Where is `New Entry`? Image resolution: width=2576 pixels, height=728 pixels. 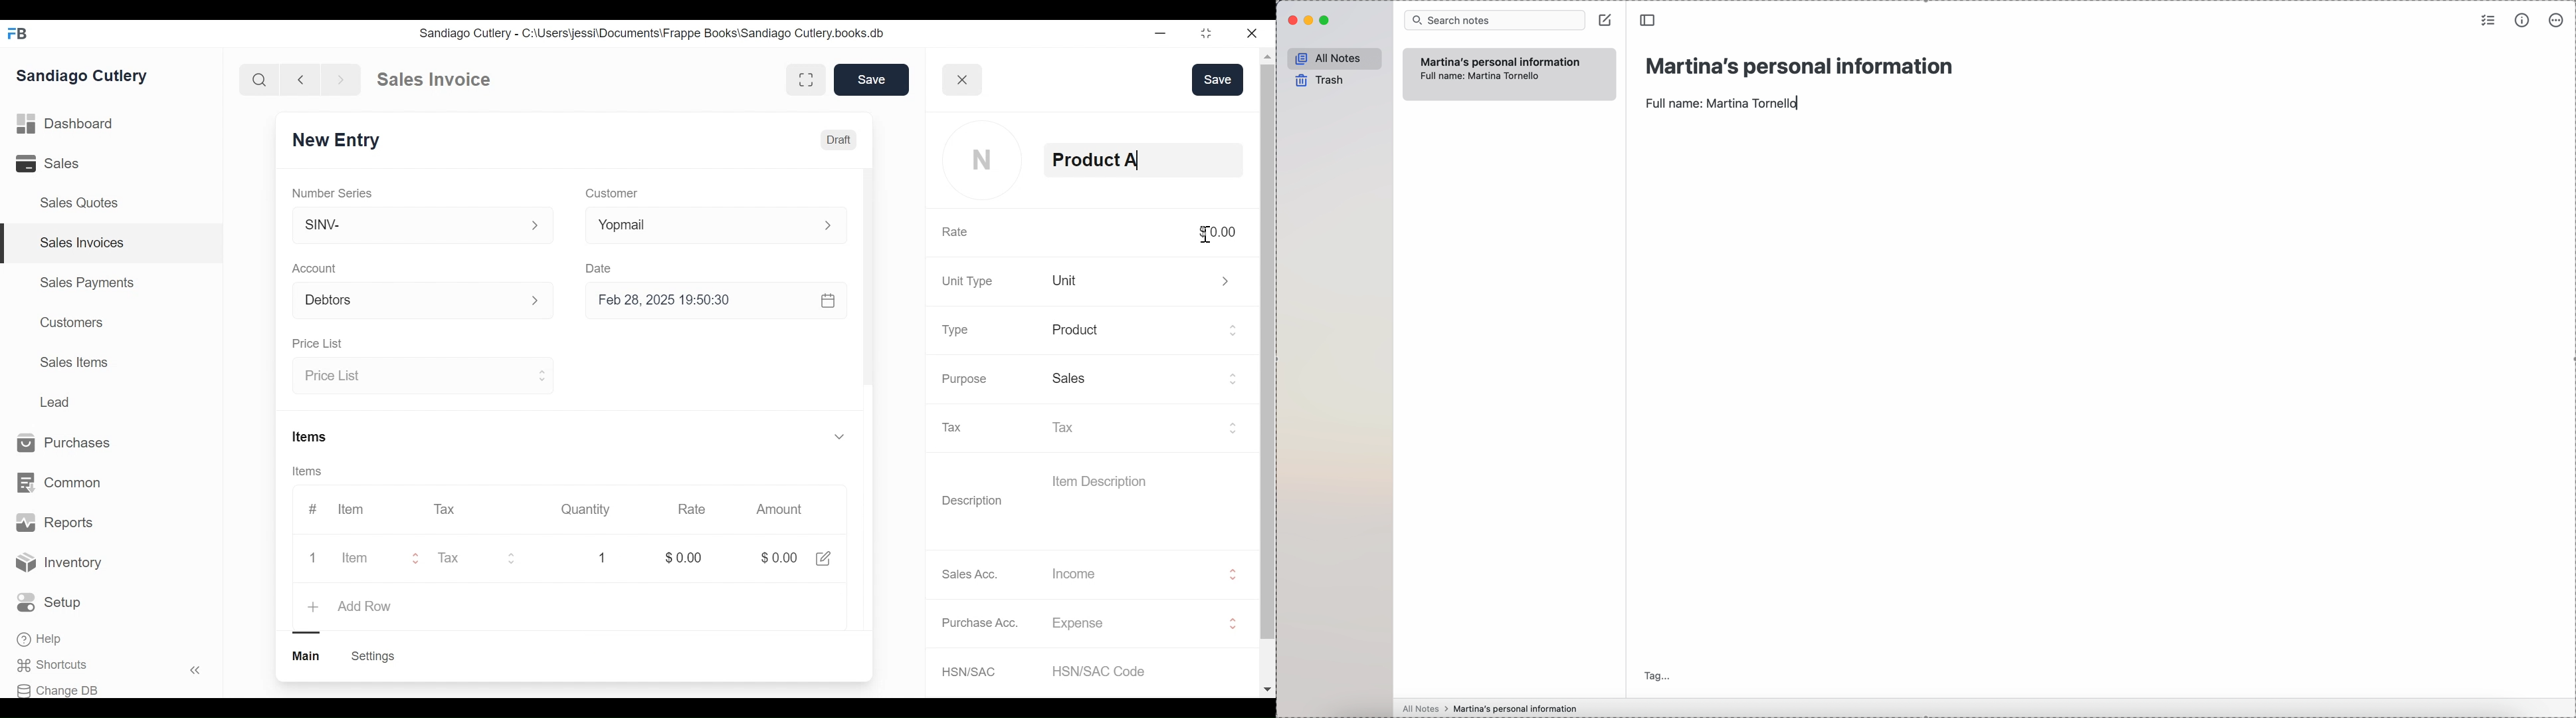
New Entry is located at coordinates (335, 140).